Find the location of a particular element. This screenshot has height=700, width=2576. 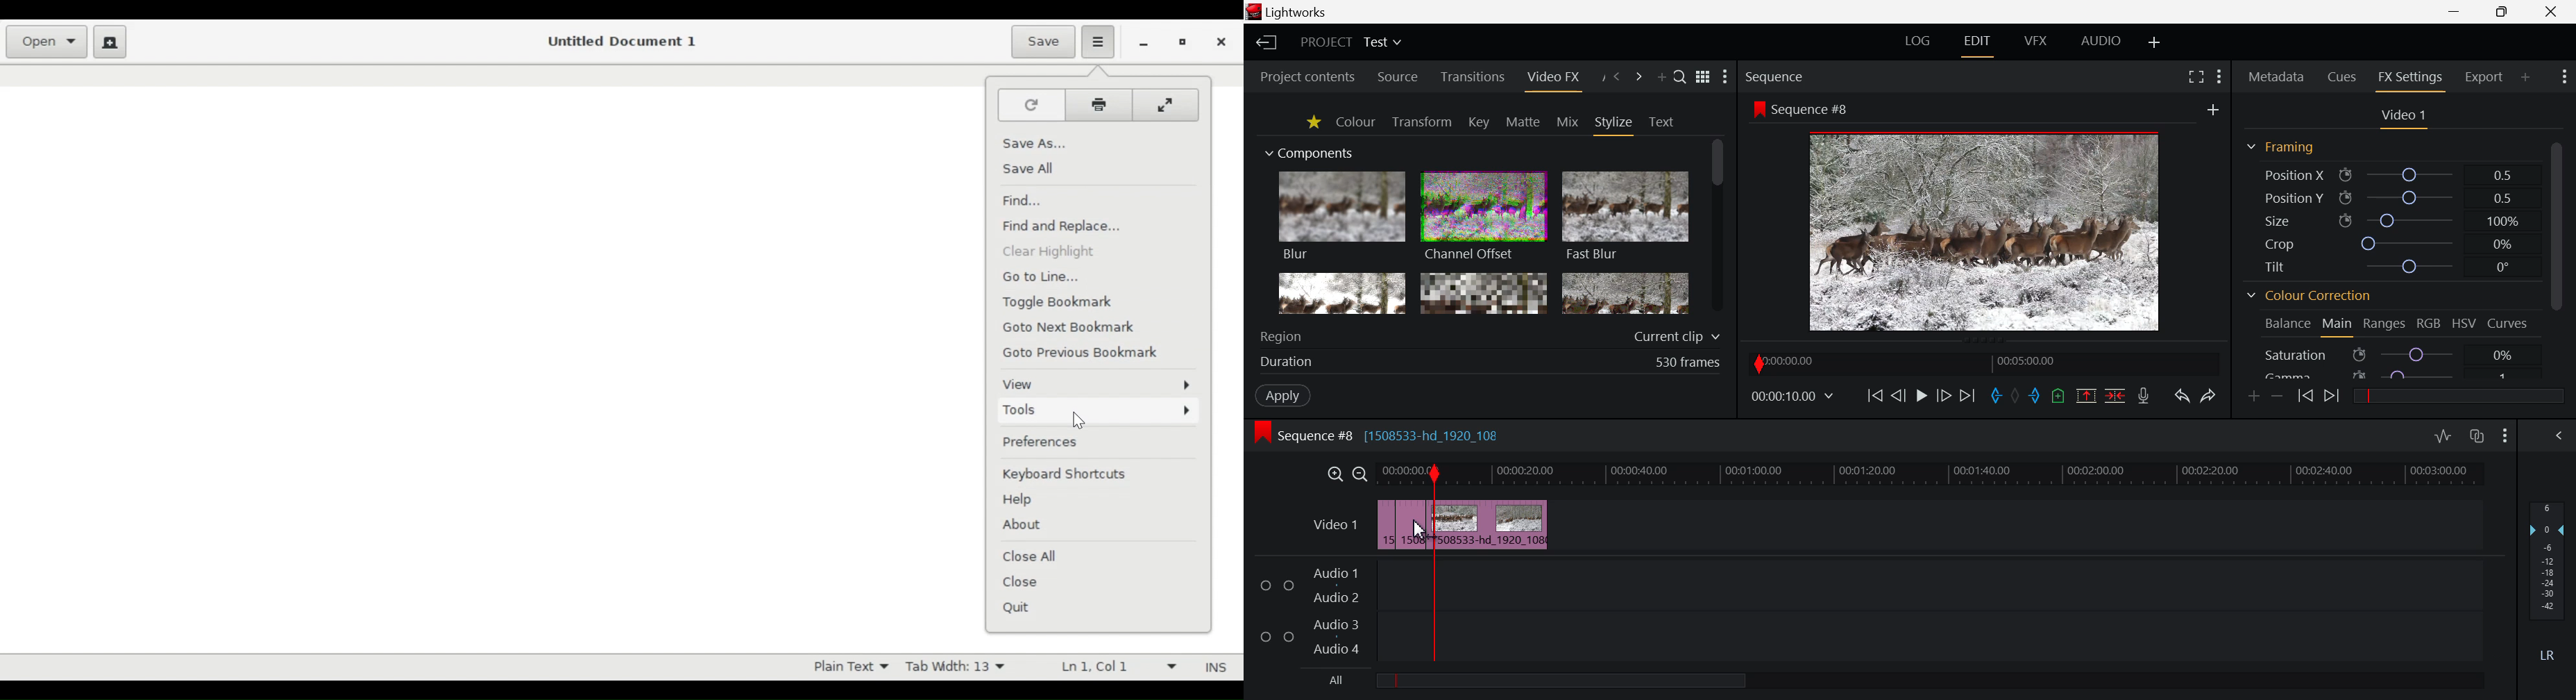

AUDIO Layout is located at coordinates (2101, 41).